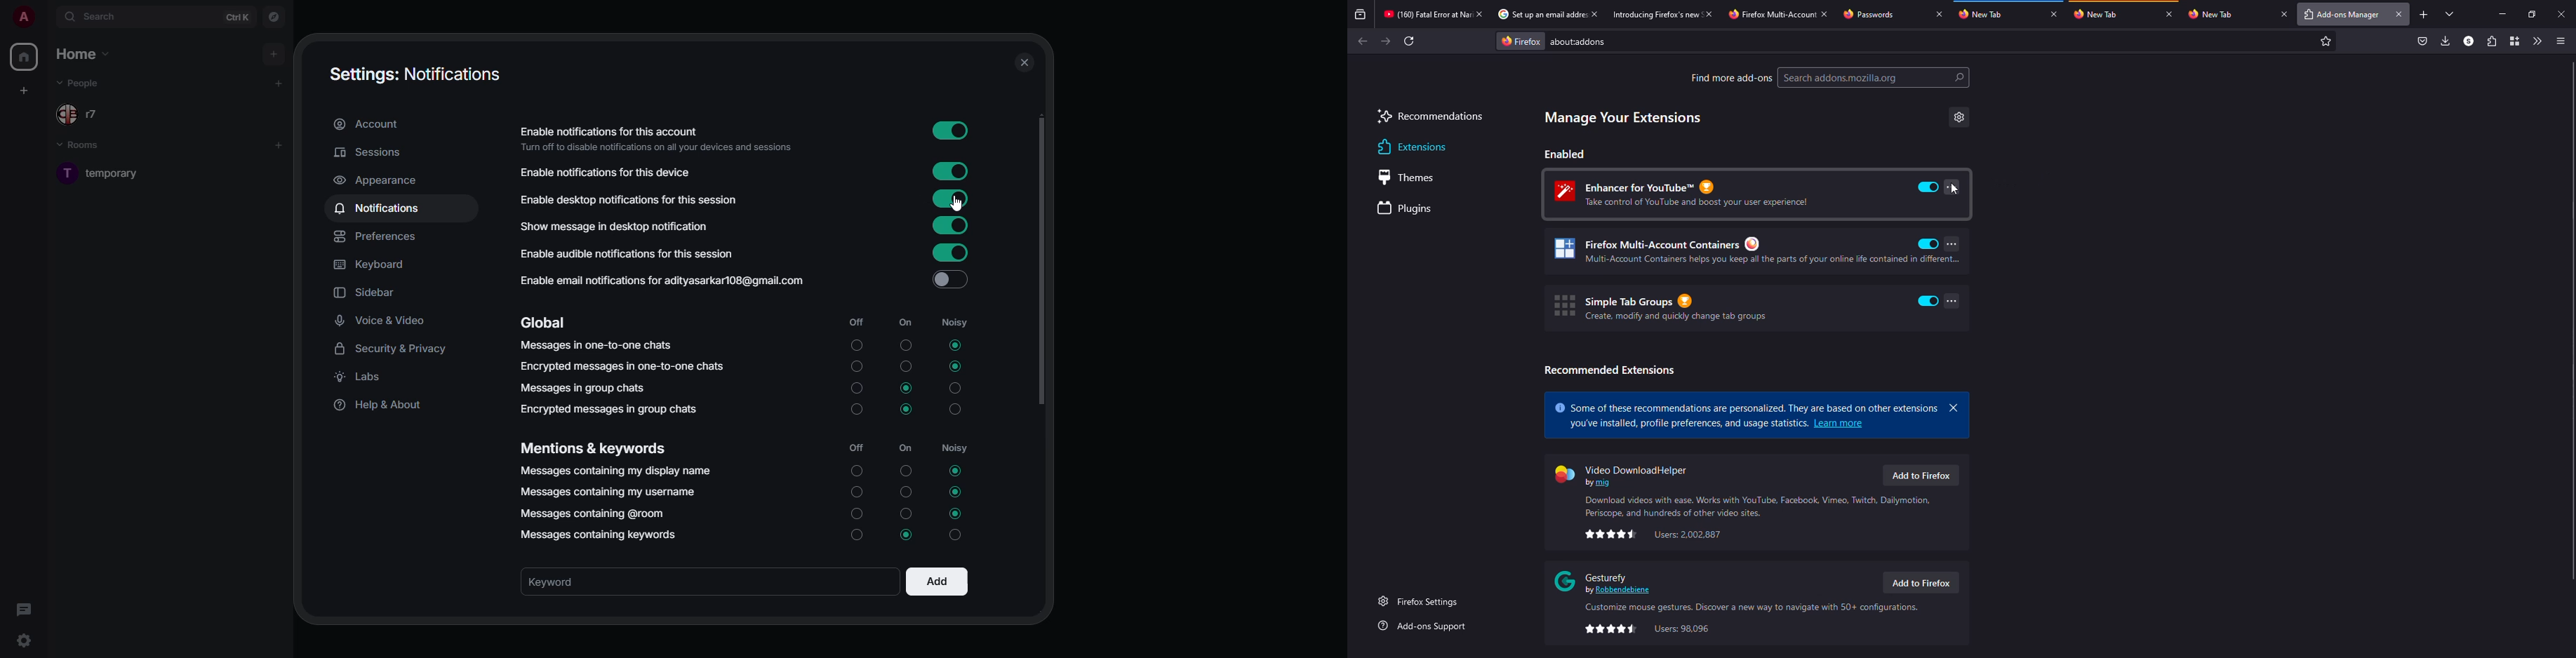 This screenshot has height=672, width=2576. What do you see at coordinates (858, 537) in the screenshot?
I see `Off Unselected` at bounding box center [858, 537].